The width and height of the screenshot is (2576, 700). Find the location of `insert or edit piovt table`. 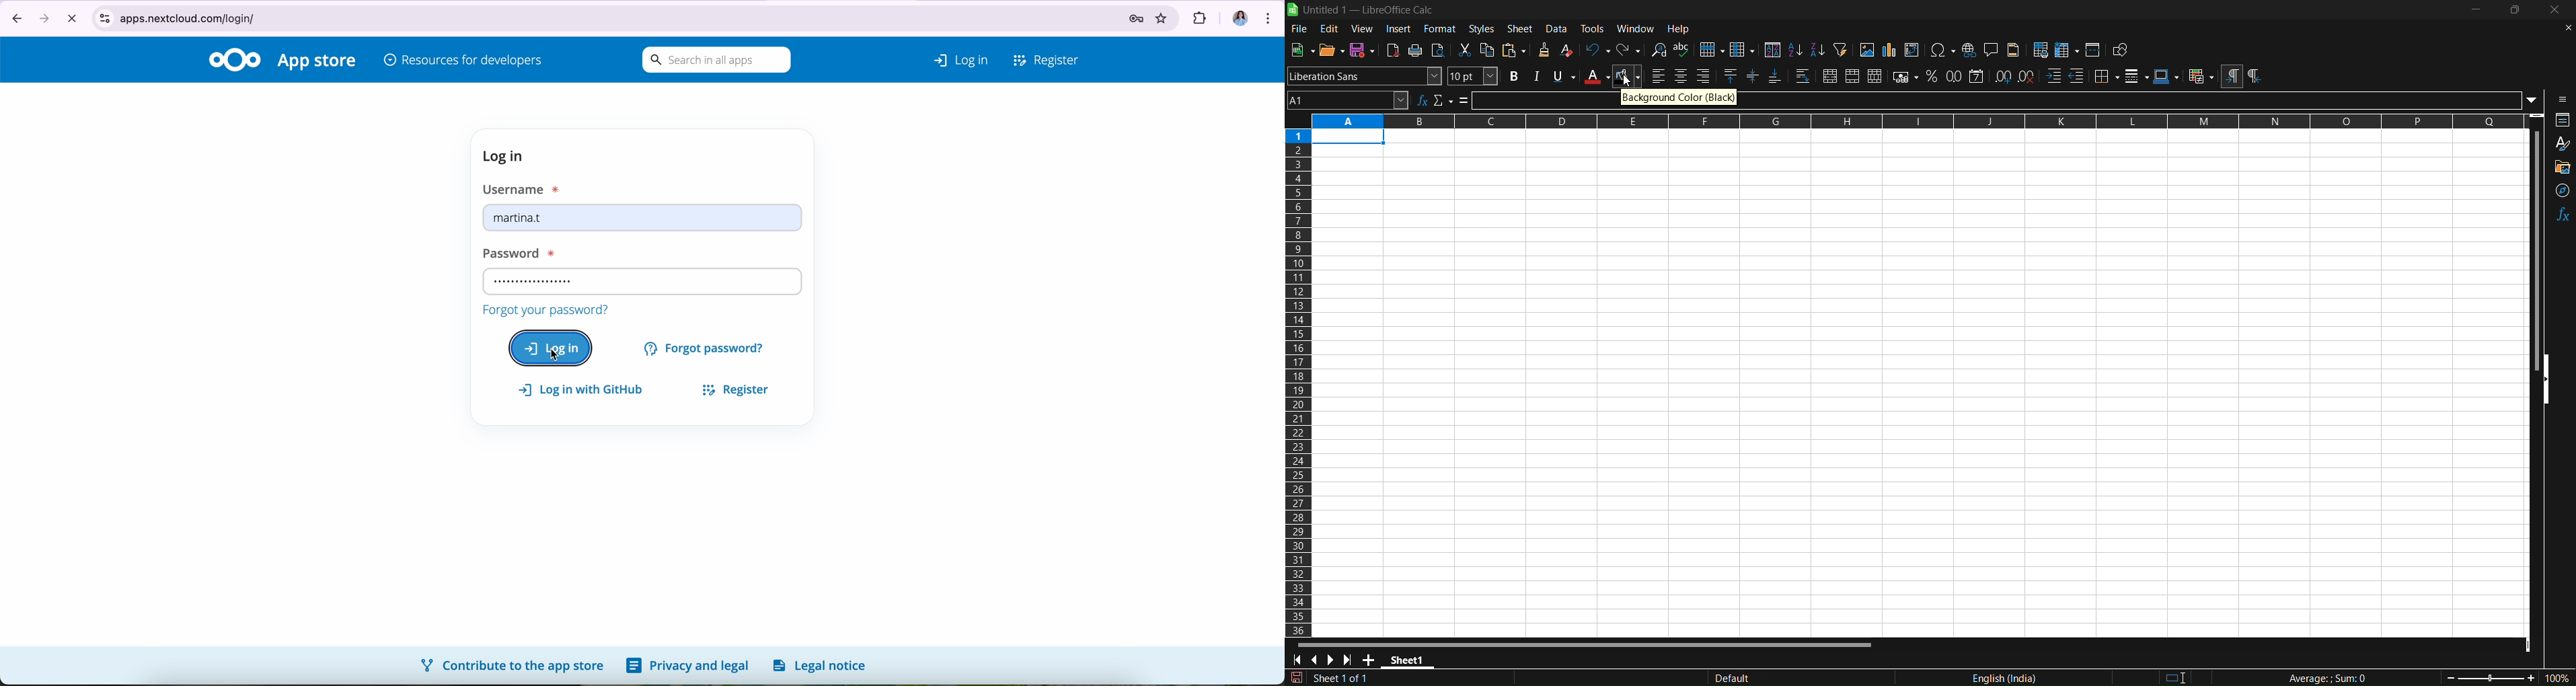

insert or edit piovt table is located at coordinates (1911, 48).